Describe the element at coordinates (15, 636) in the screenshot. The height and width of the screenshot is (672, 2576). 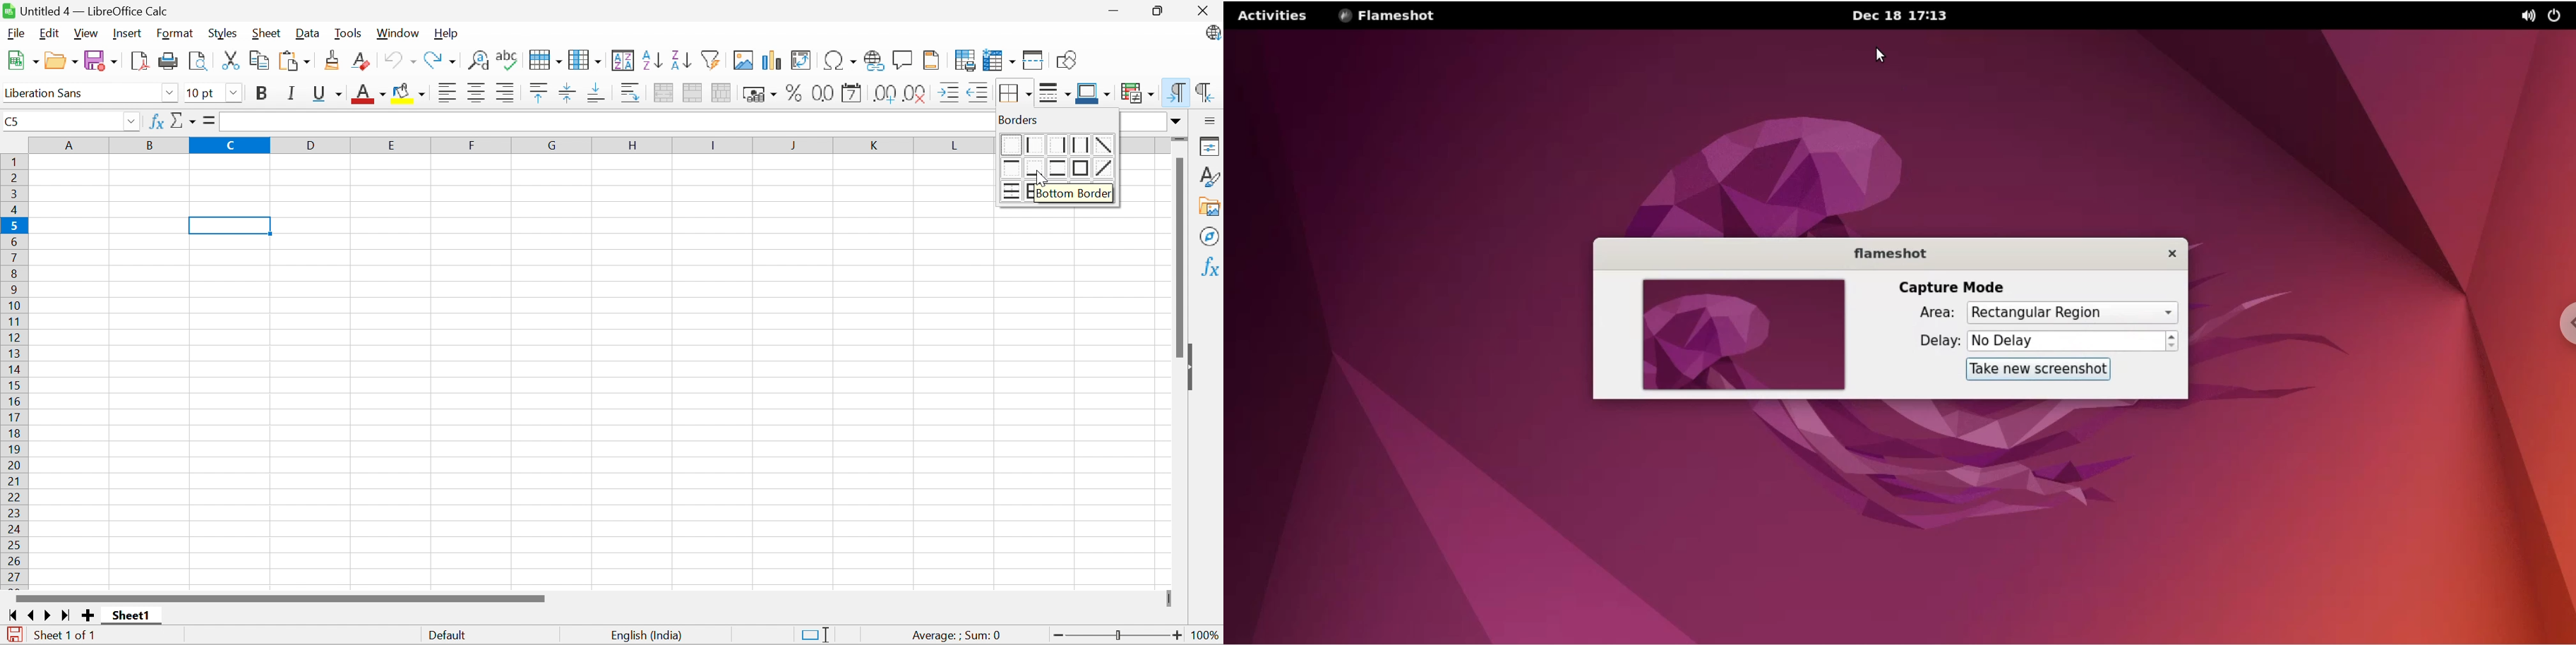
I see `The document has been modified. Click to save the document.` at that location.